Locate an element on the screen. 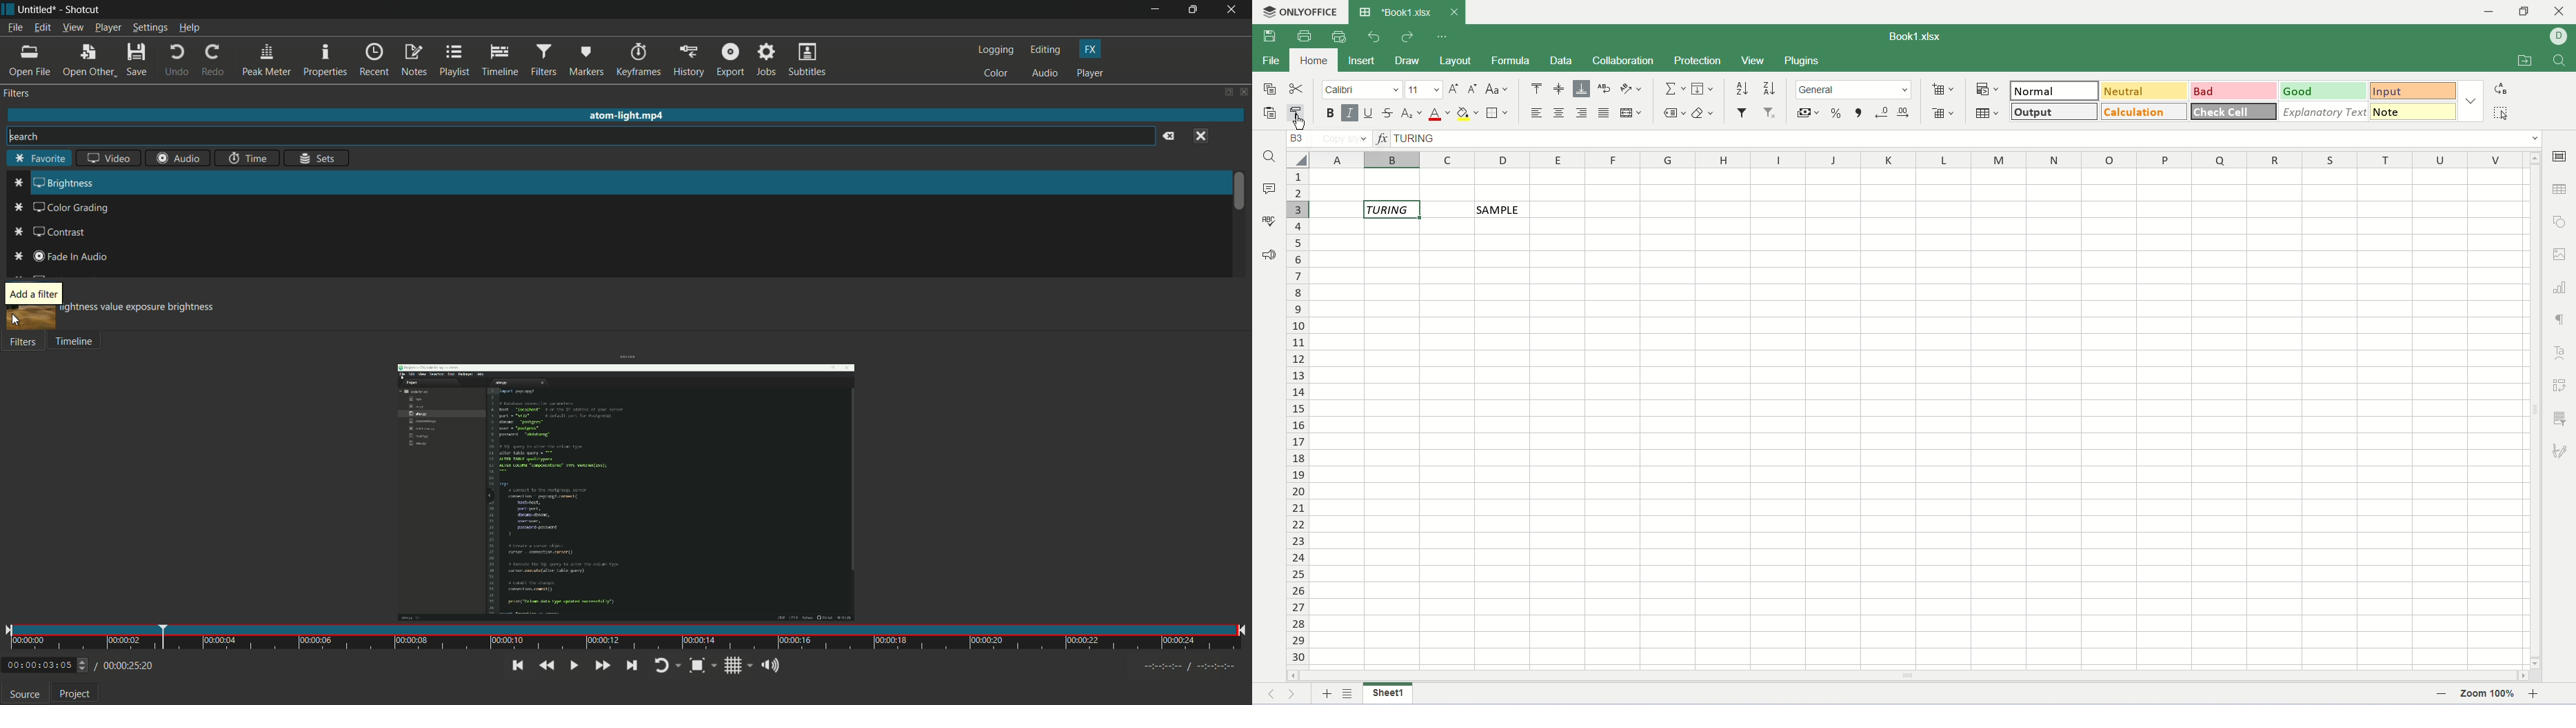  notes is located at coordinates (414, 61).